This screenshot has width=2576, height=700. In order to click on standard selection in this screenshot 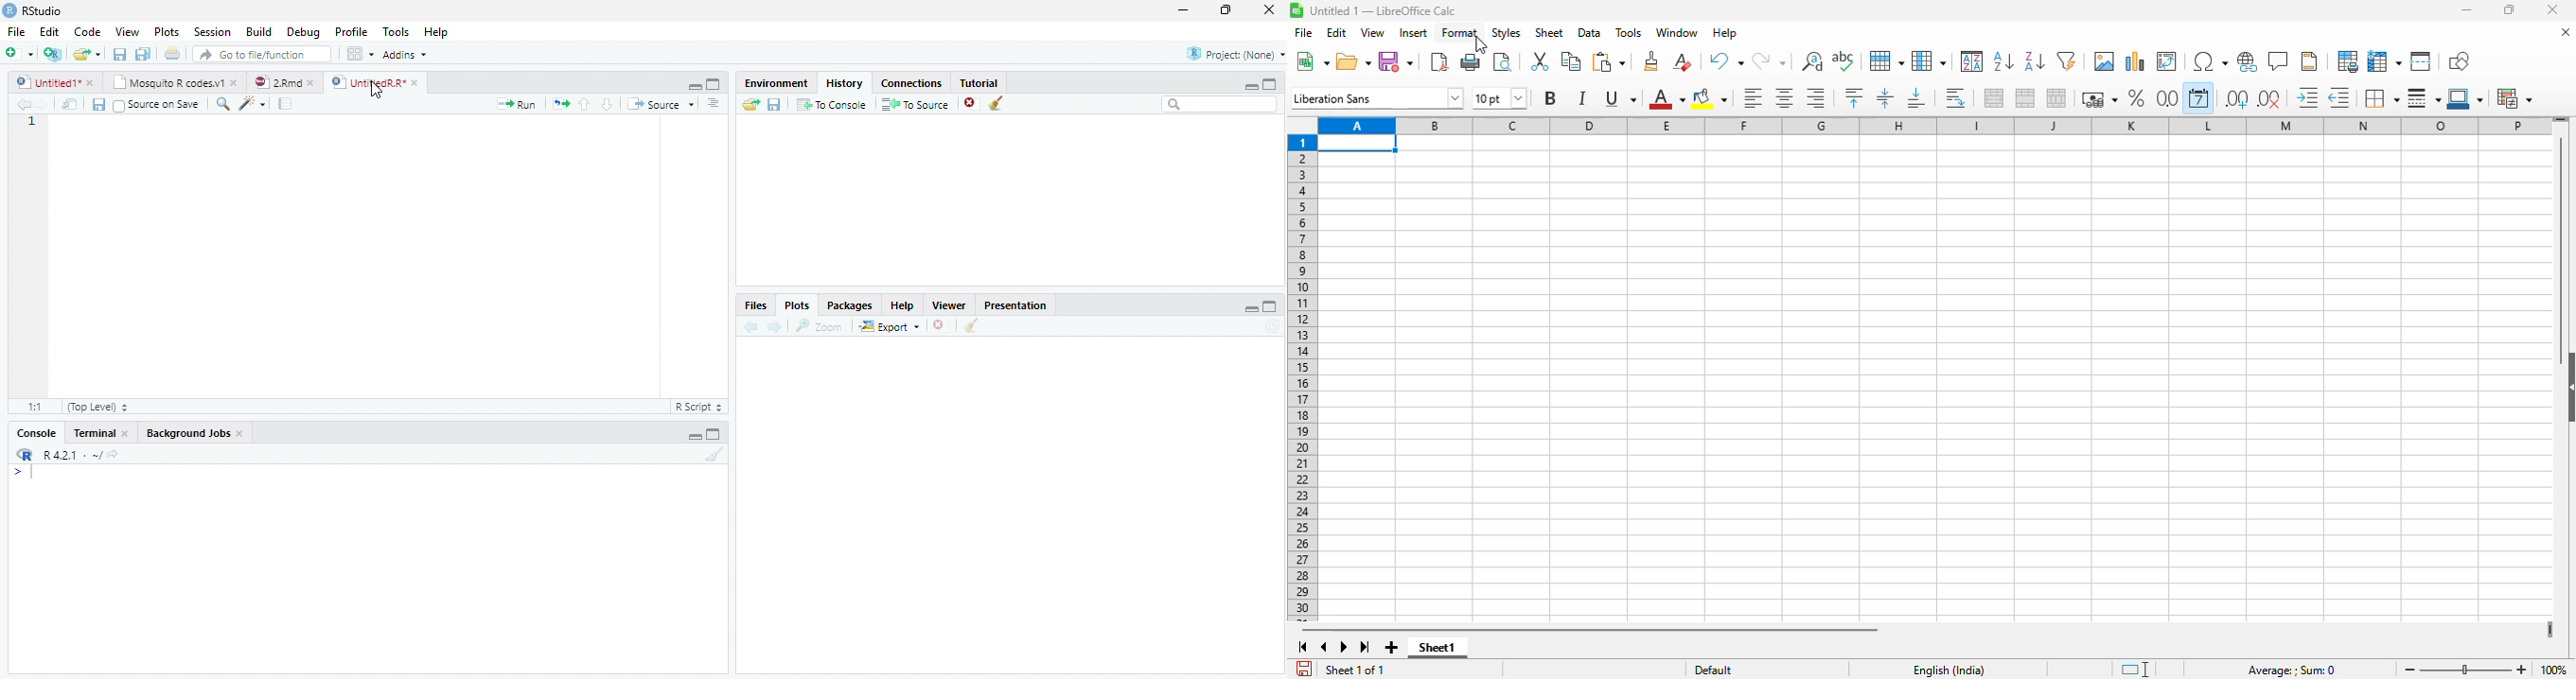, I will do `click(2134, 669)`.